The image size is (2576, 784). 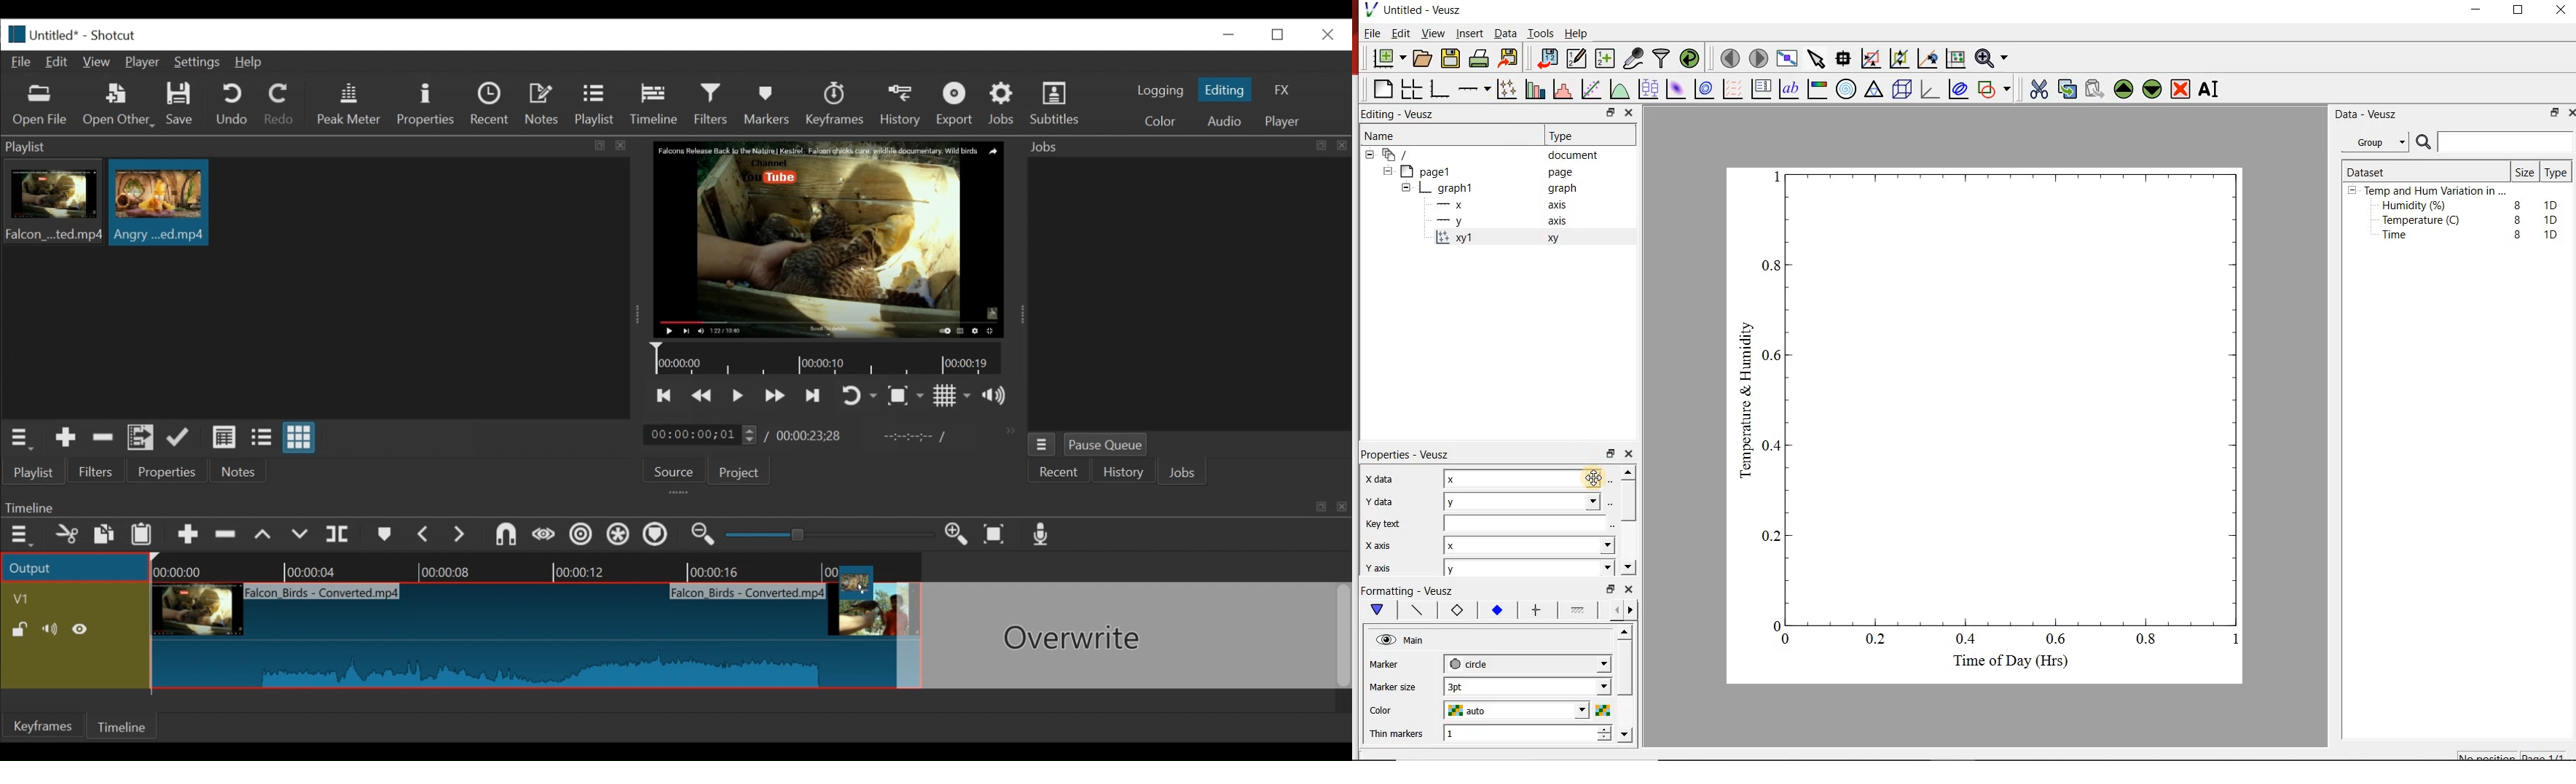 I want to click on Markers, so click(x=770, y=104).